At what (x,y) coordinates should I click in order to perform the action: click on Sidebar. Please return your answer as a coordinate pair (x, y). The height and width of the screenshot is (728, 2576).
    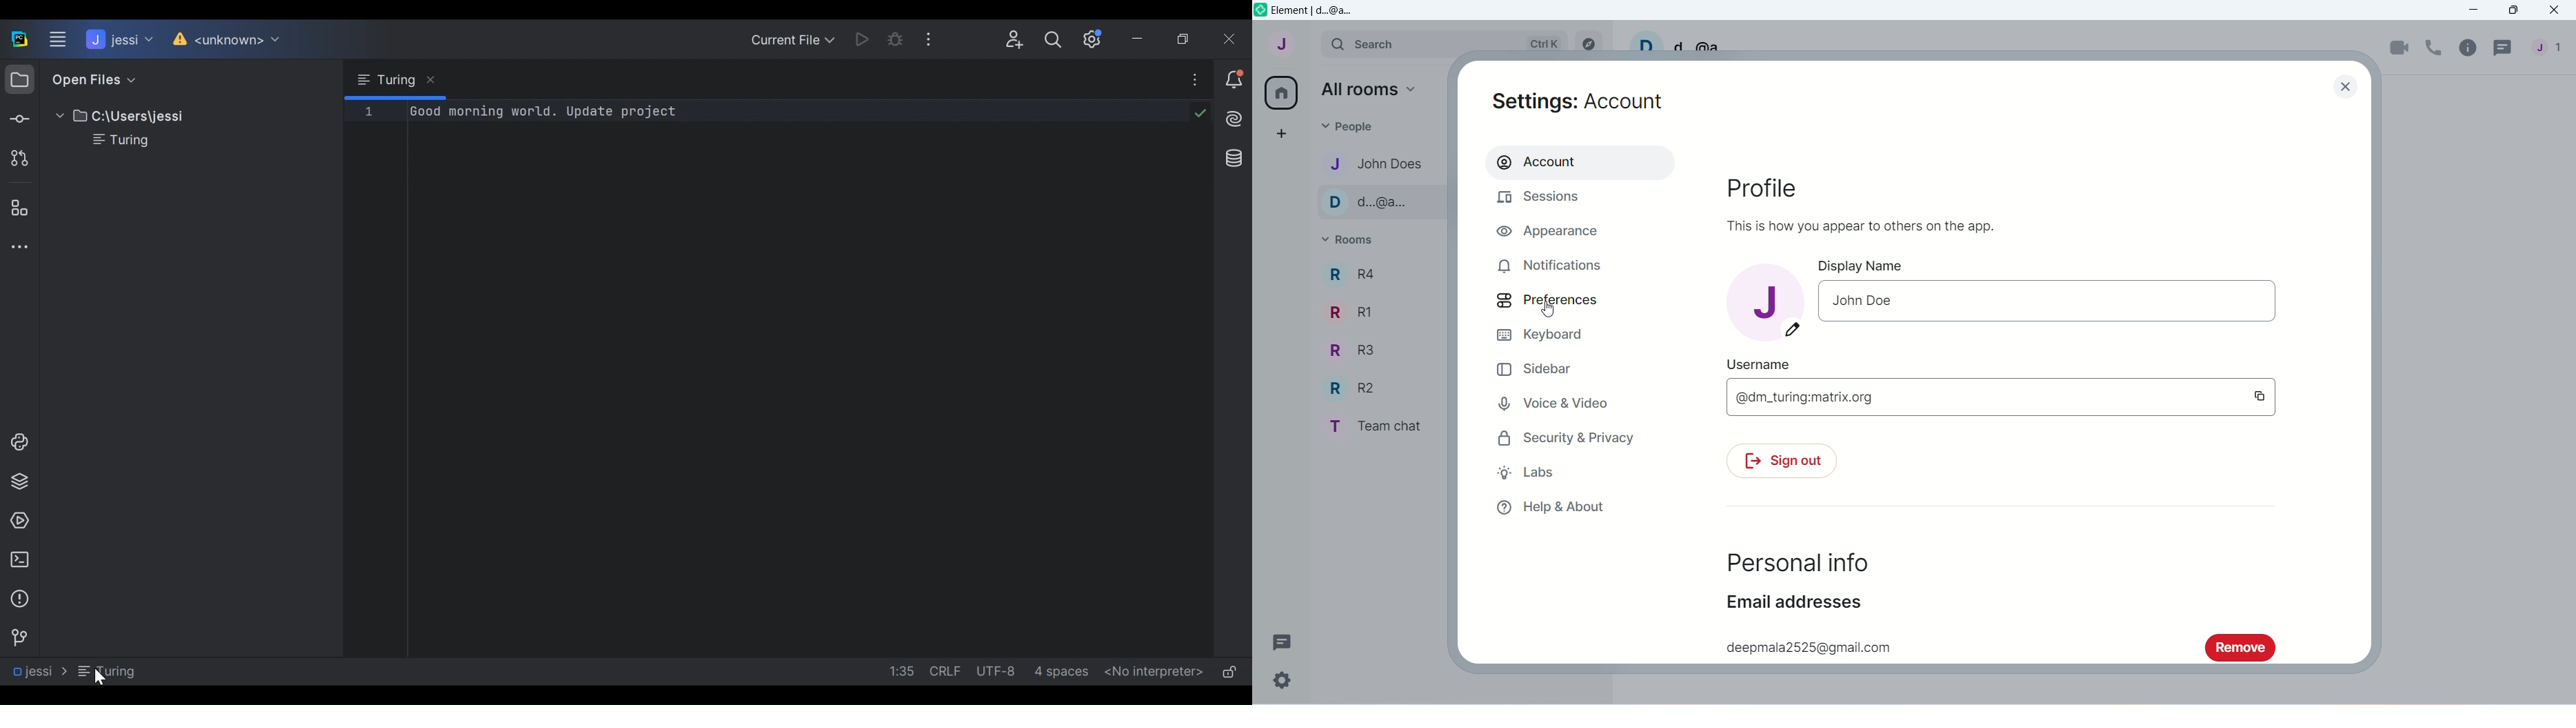
    Looking at the image, I should click on (1536, 370).